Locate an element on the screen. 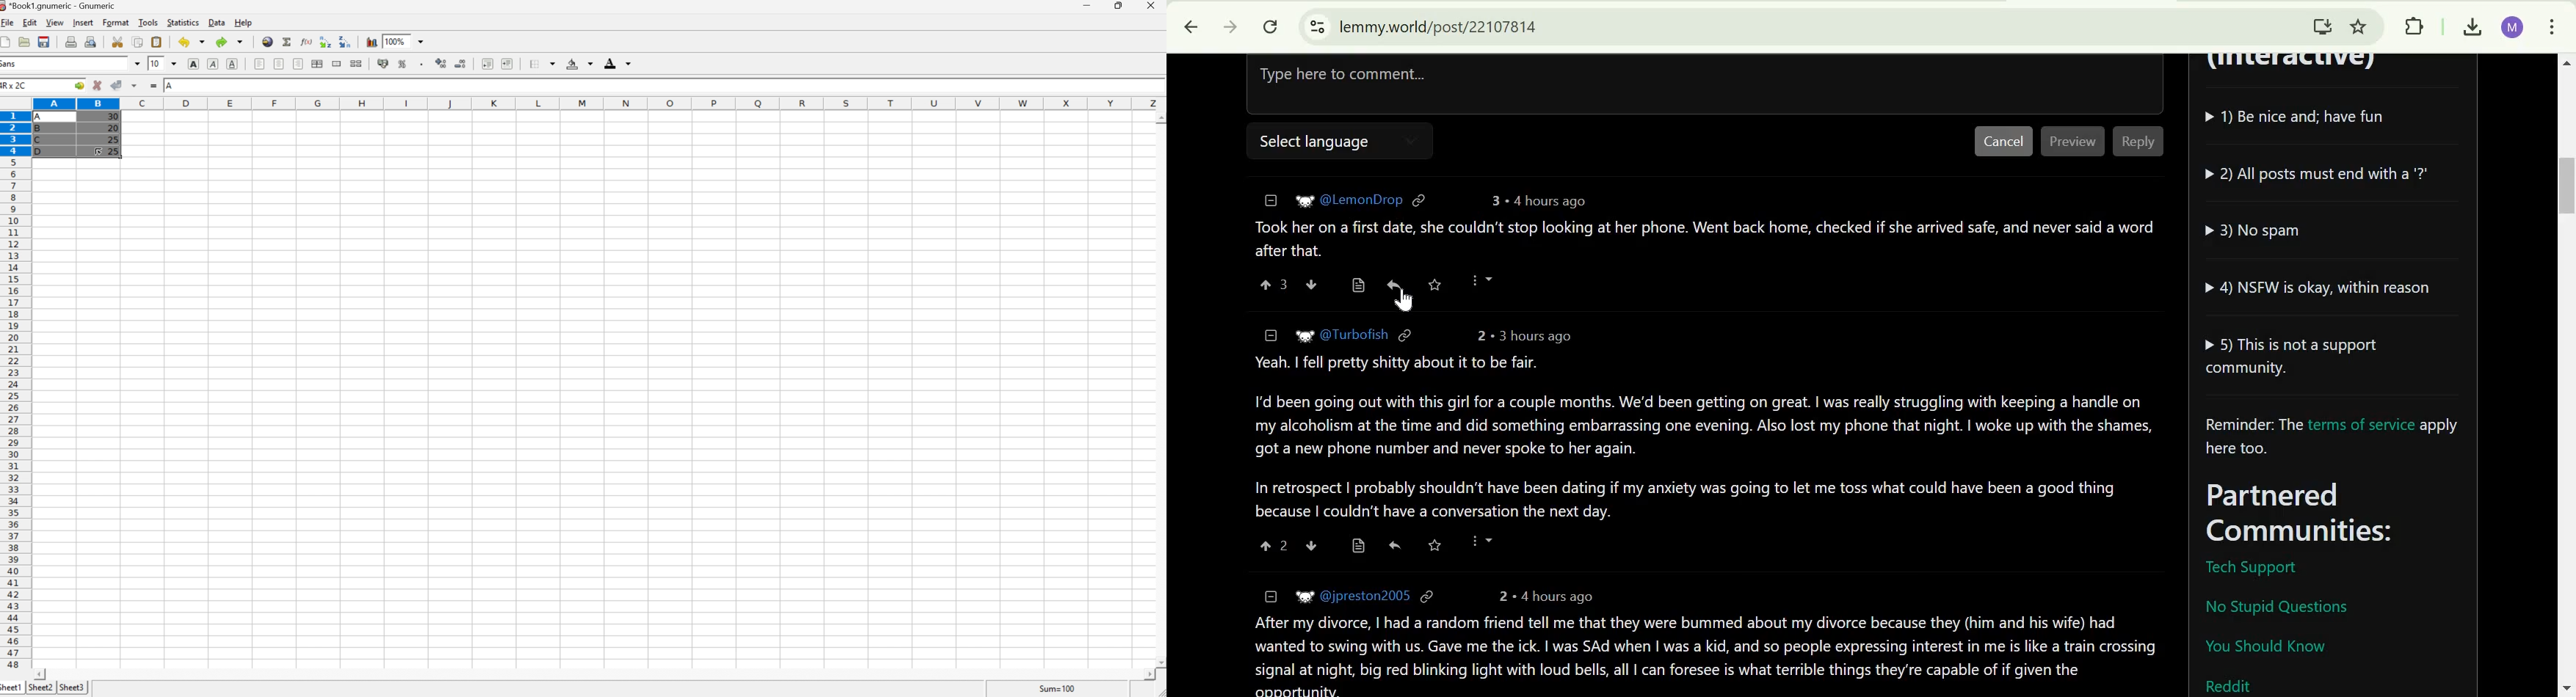 Image resolution: width=2576 pixels, height=700 pixels. Merge a range of cells is located at coordinates (337, 64).